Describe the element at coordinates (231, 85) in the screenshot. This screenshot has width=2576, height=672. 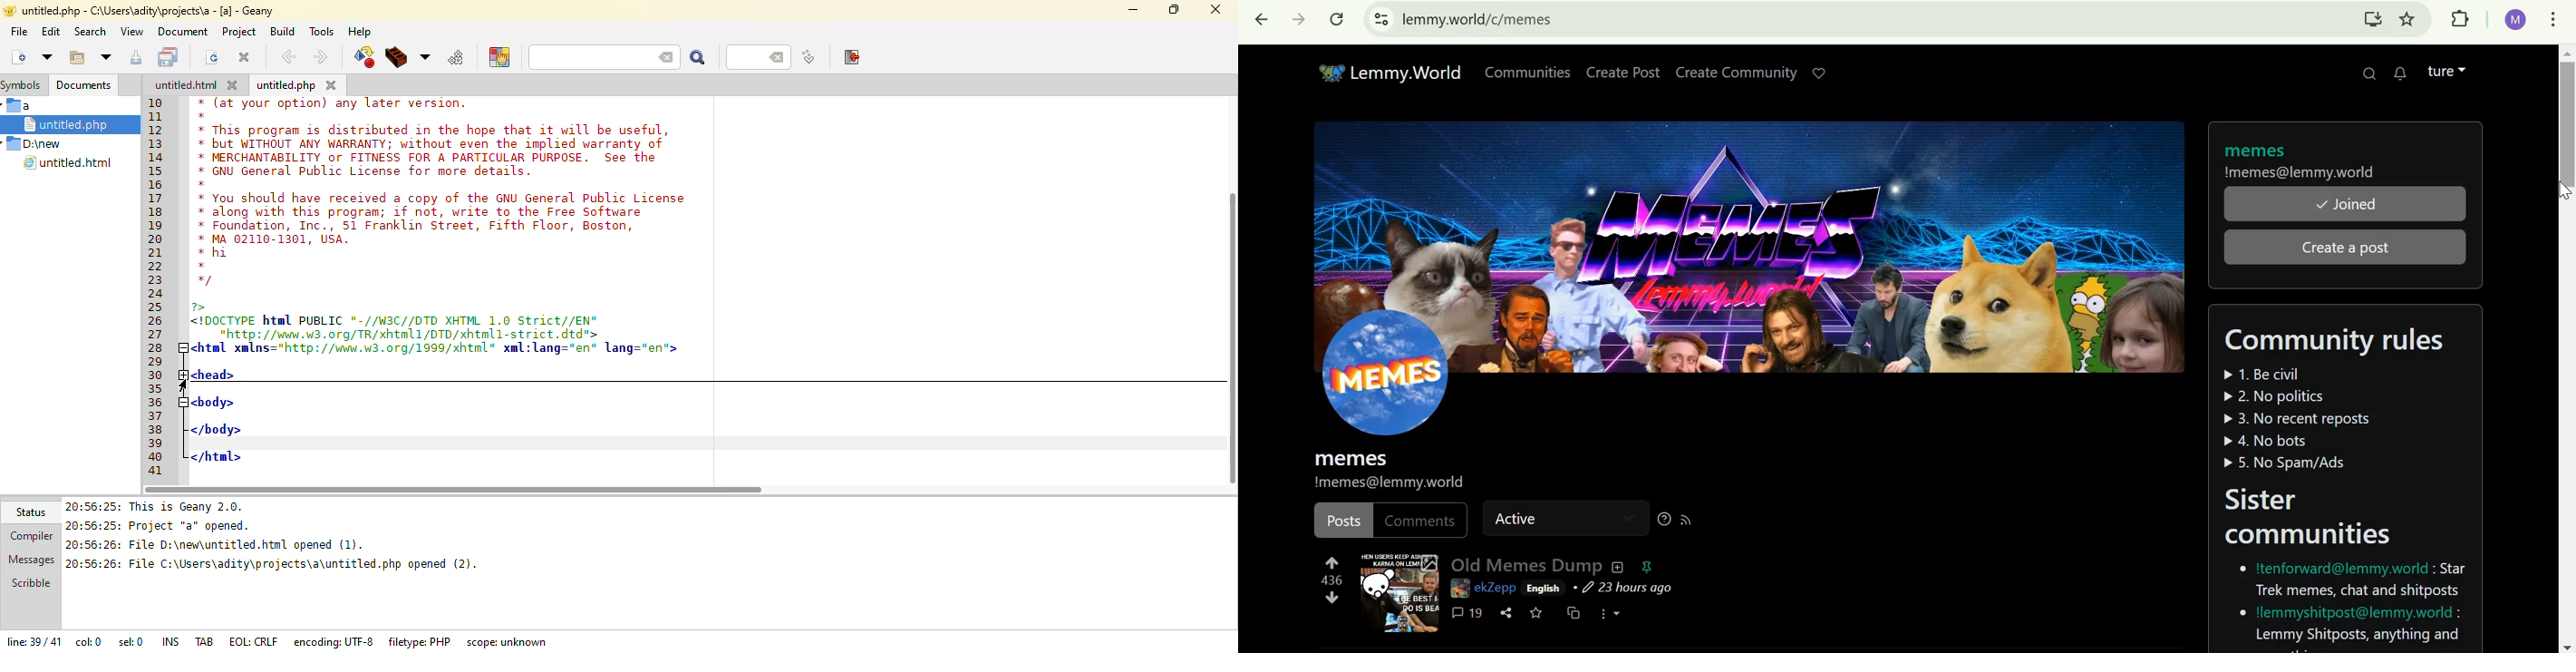
I see `close` at that location.